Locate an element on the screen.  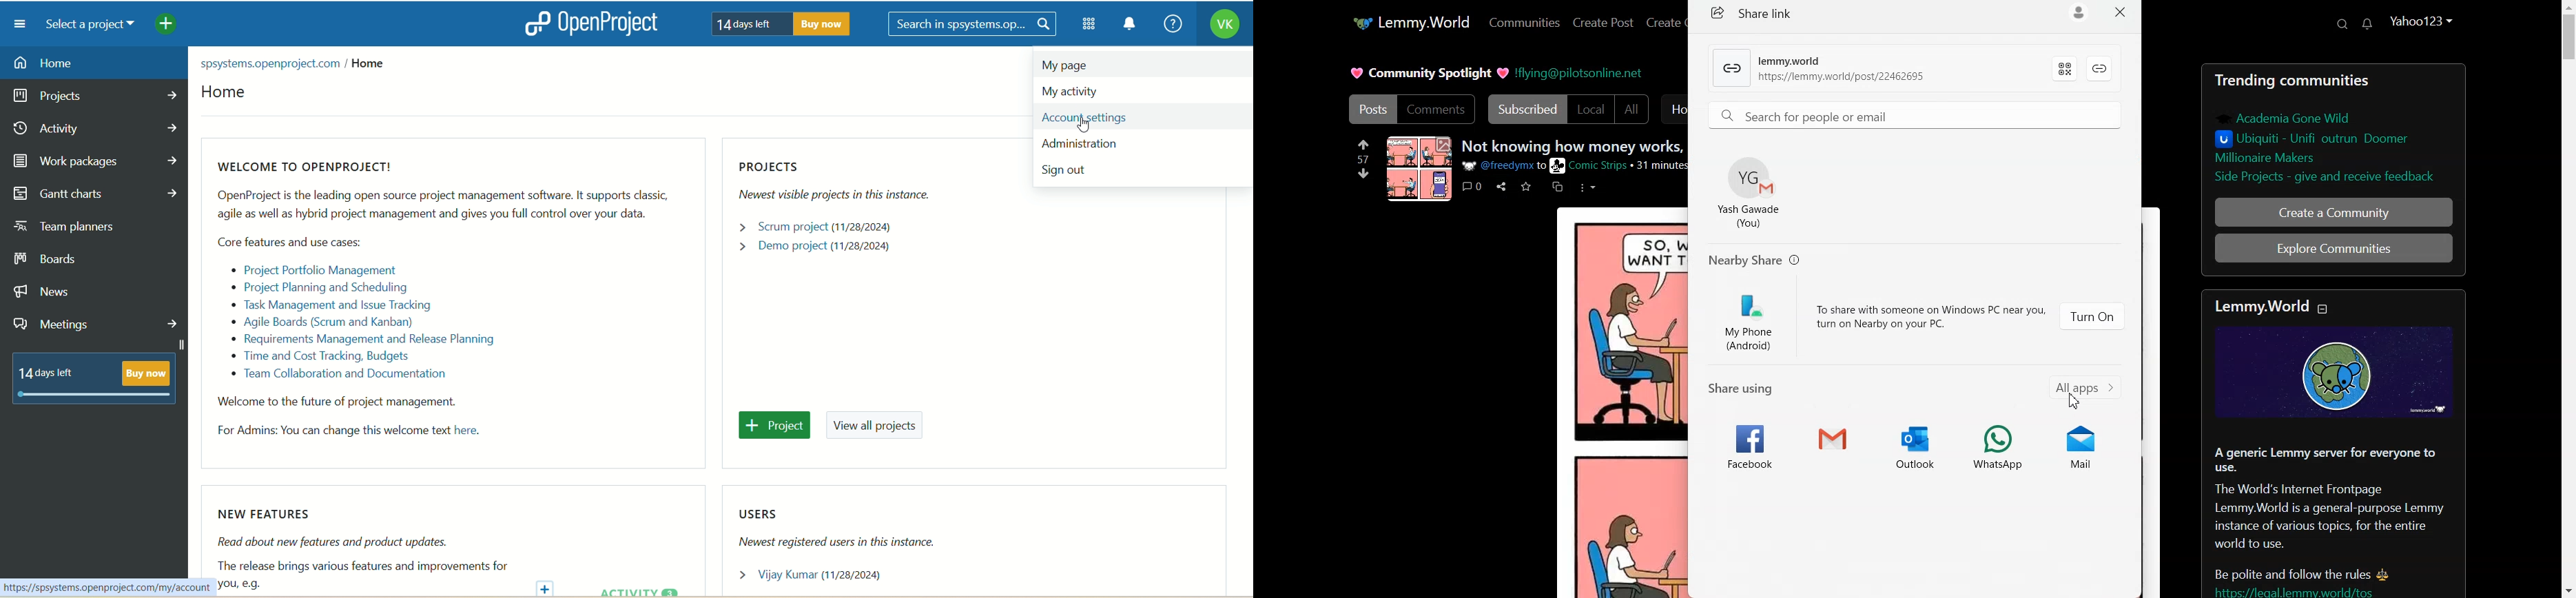
text is located at coordinates (776, 23).